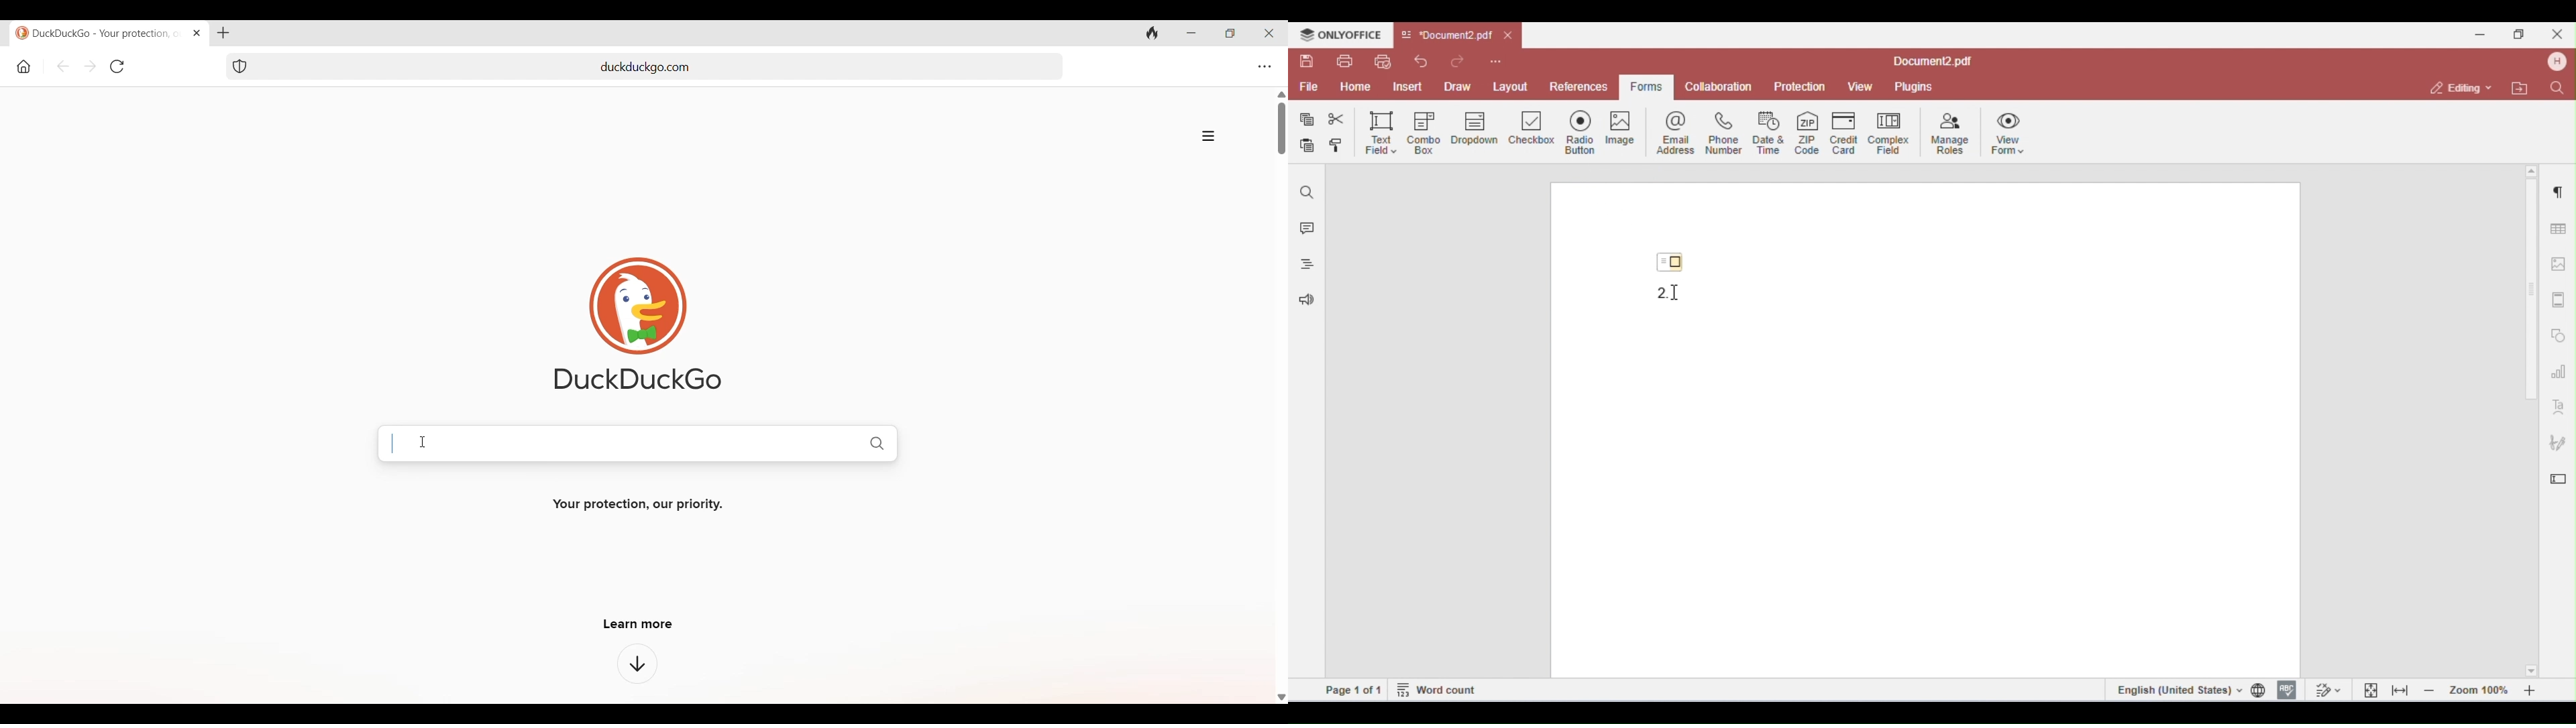 This screenshot has height=728, width=2576. Describe the element at coordinates (638, 324) in the screenshot. I see `DuckDuckGo logo and name` at that location.